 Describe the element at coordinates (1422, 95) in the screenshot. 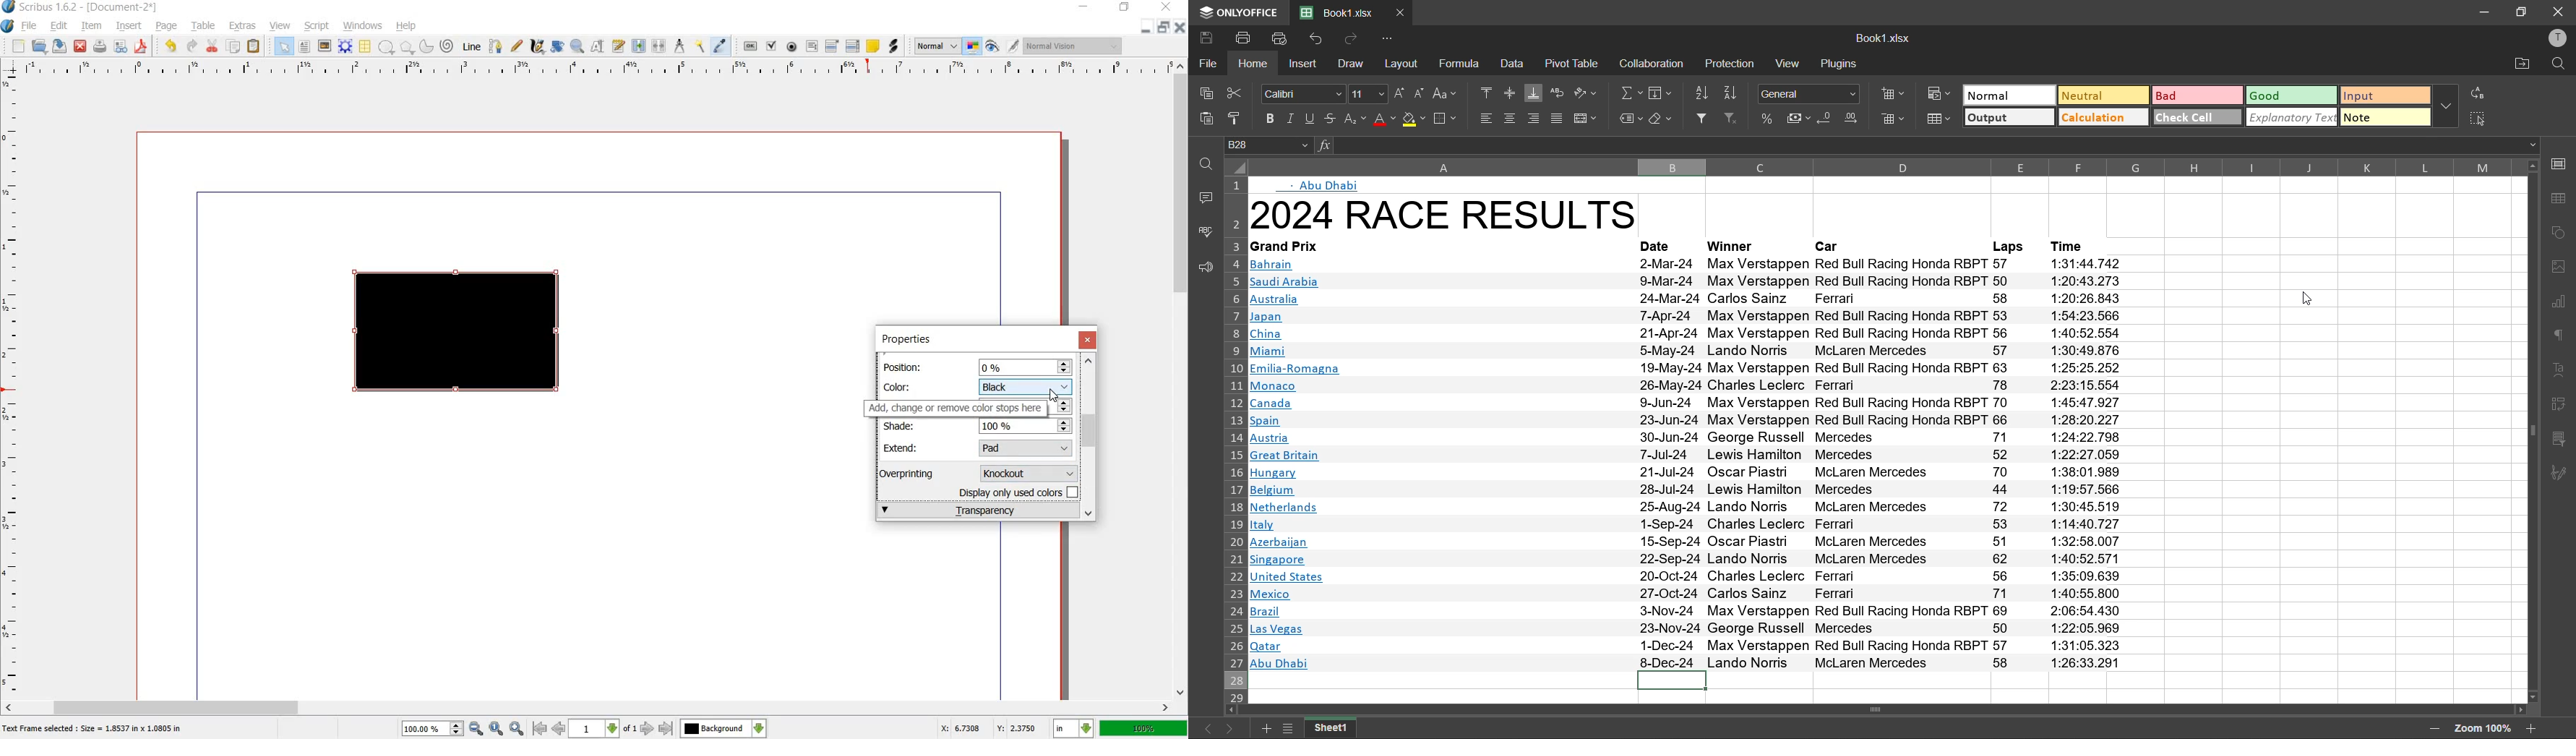

I see `decrement size` at that location.